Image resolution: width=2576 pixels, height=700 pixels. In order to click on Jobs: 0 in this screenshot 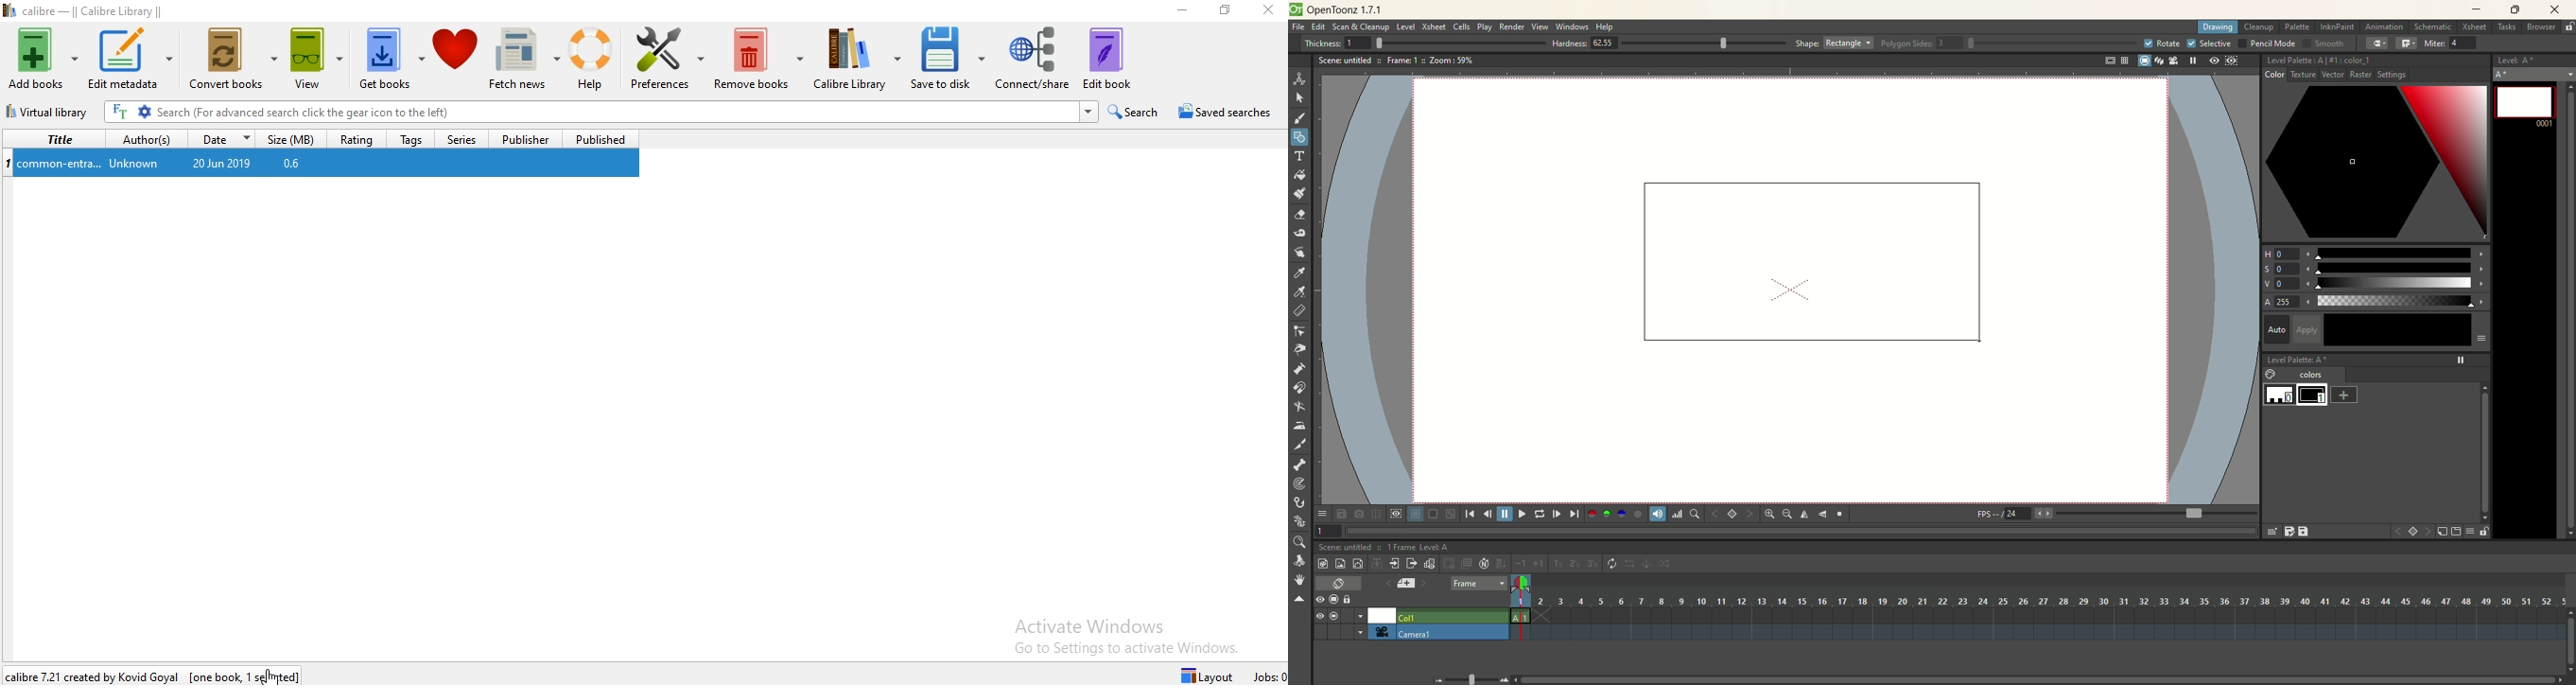, I will do `click(1268, 675)`.